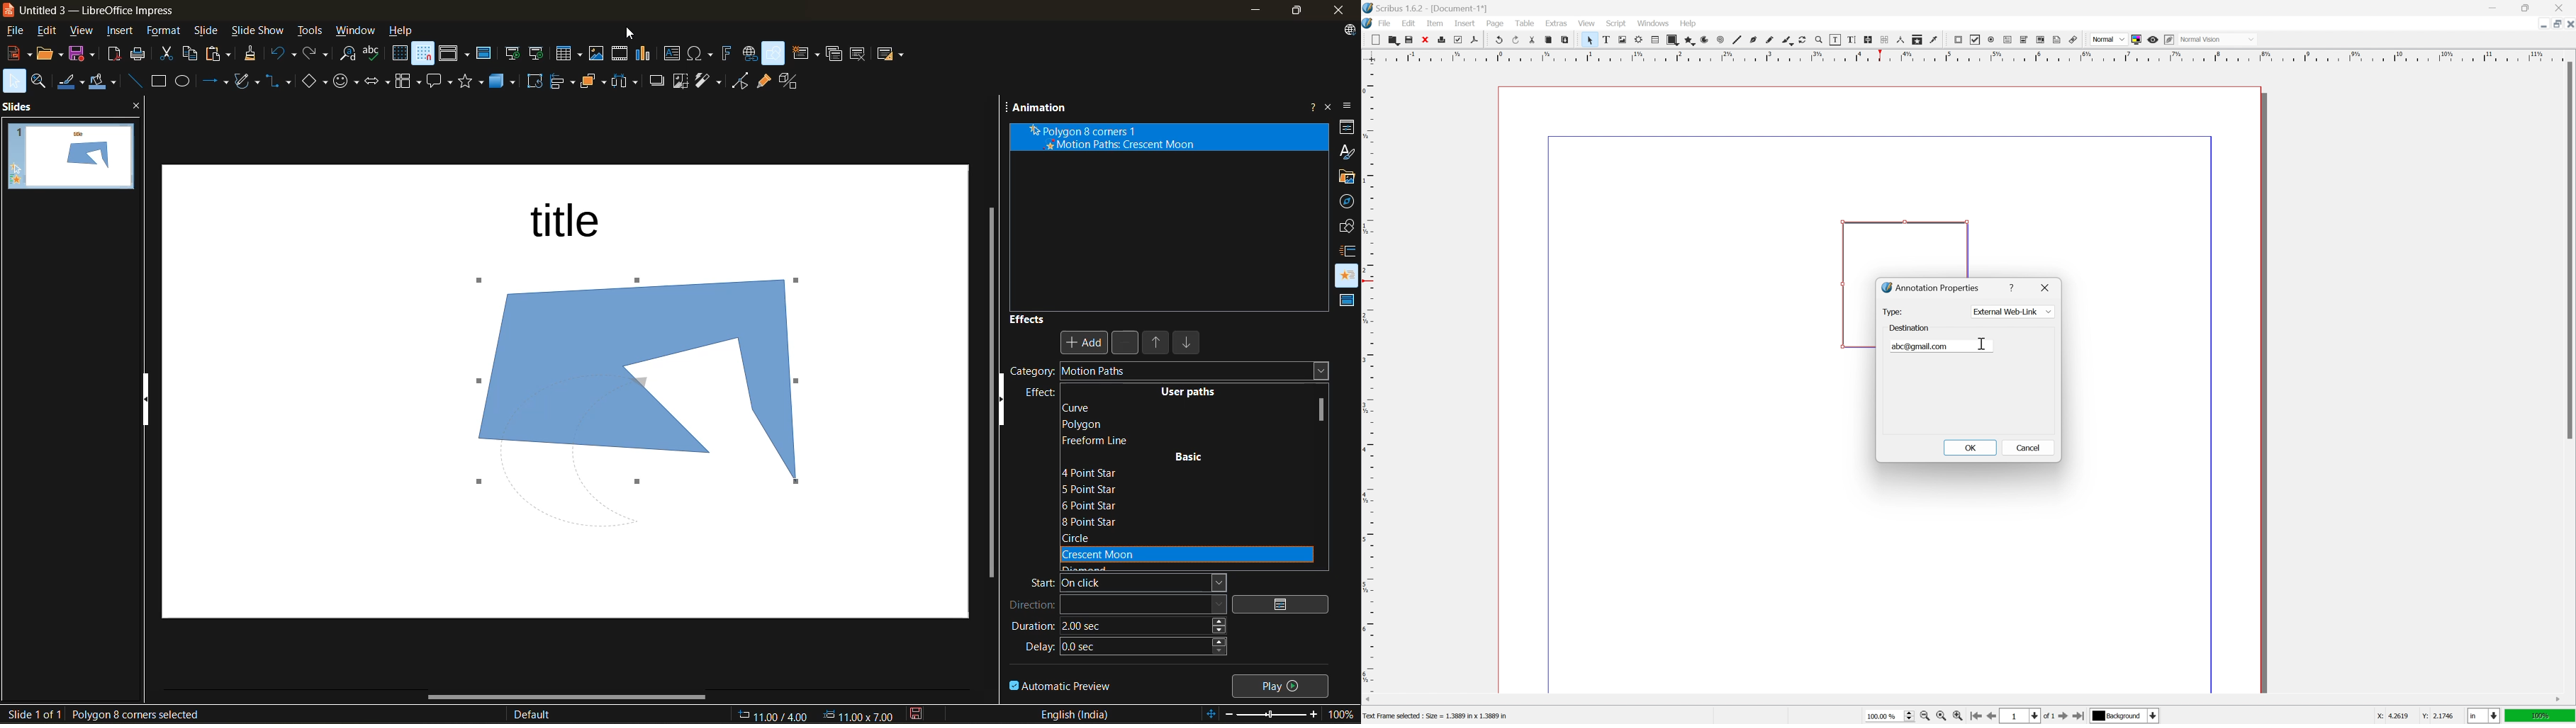 This screenshot has width=2576, height=728. I want to click on close, so click(2047, 287).